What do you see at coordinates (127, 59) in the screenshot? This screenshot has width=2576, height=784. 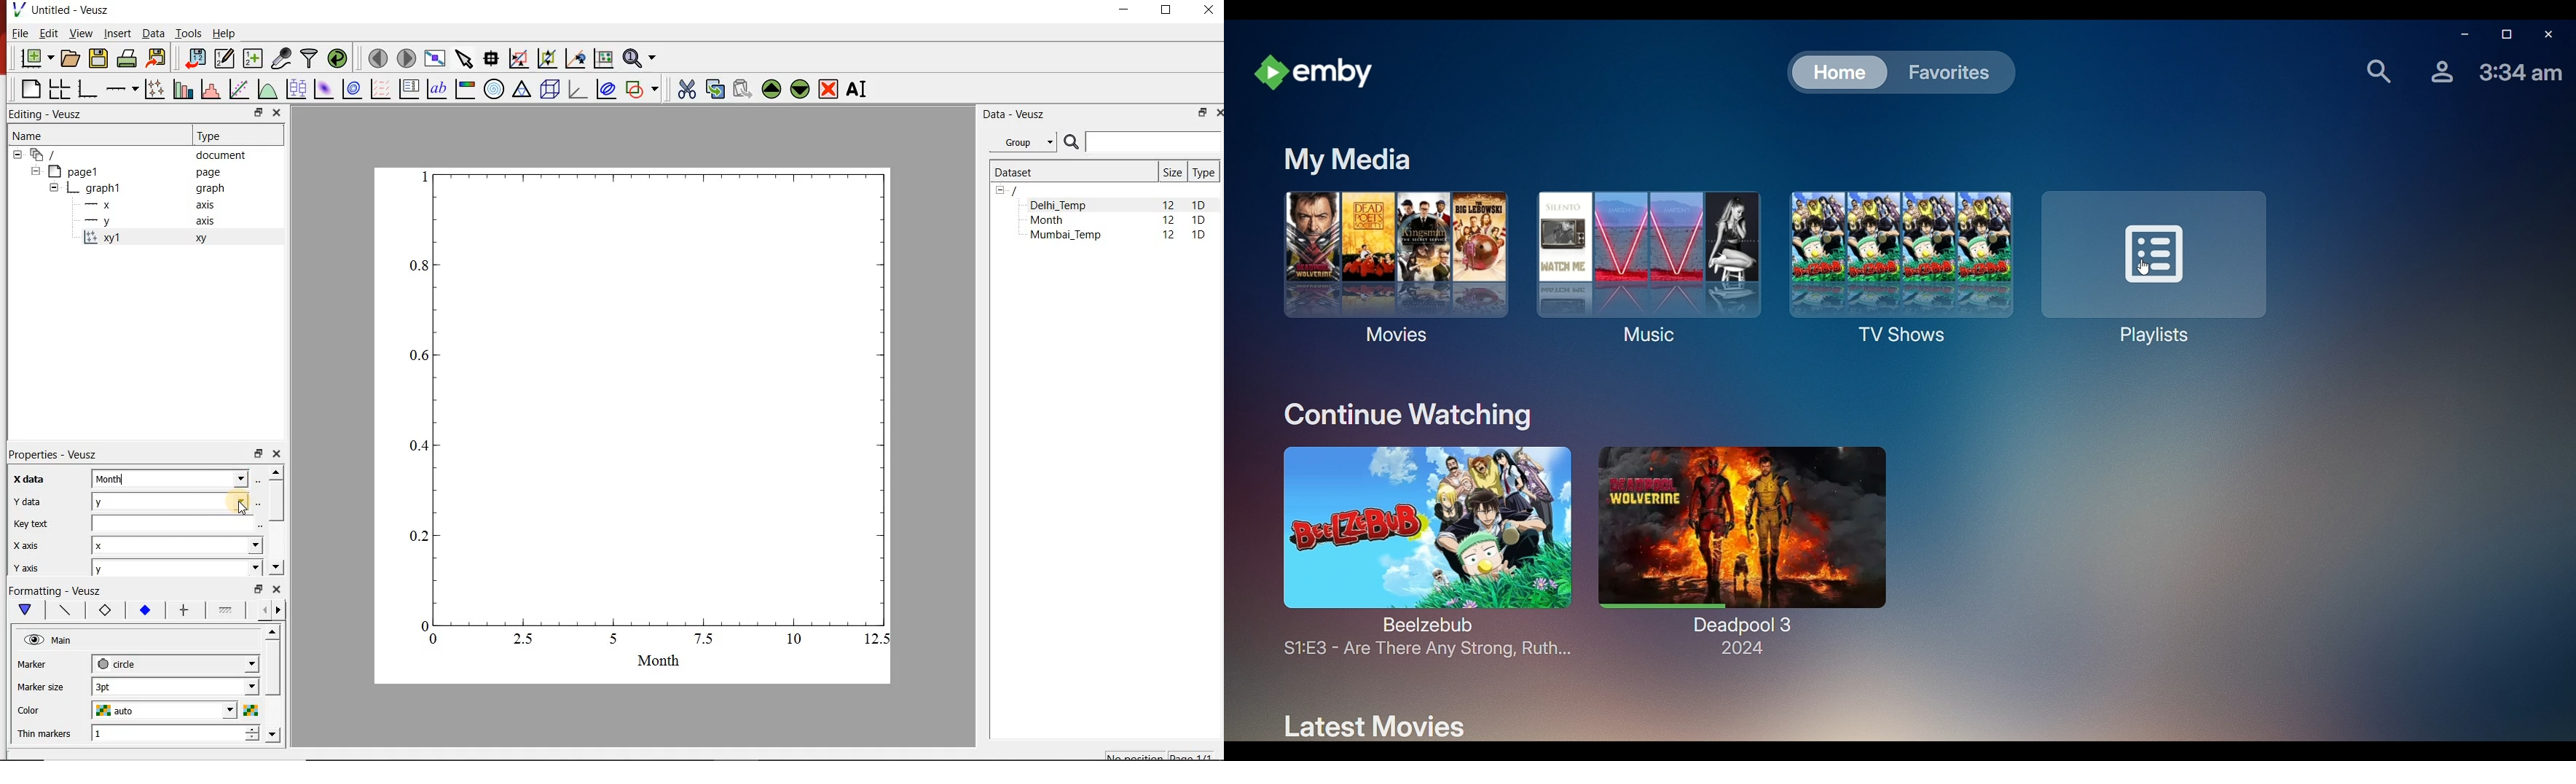 I see `print the document` at bounding box center [127, 59].